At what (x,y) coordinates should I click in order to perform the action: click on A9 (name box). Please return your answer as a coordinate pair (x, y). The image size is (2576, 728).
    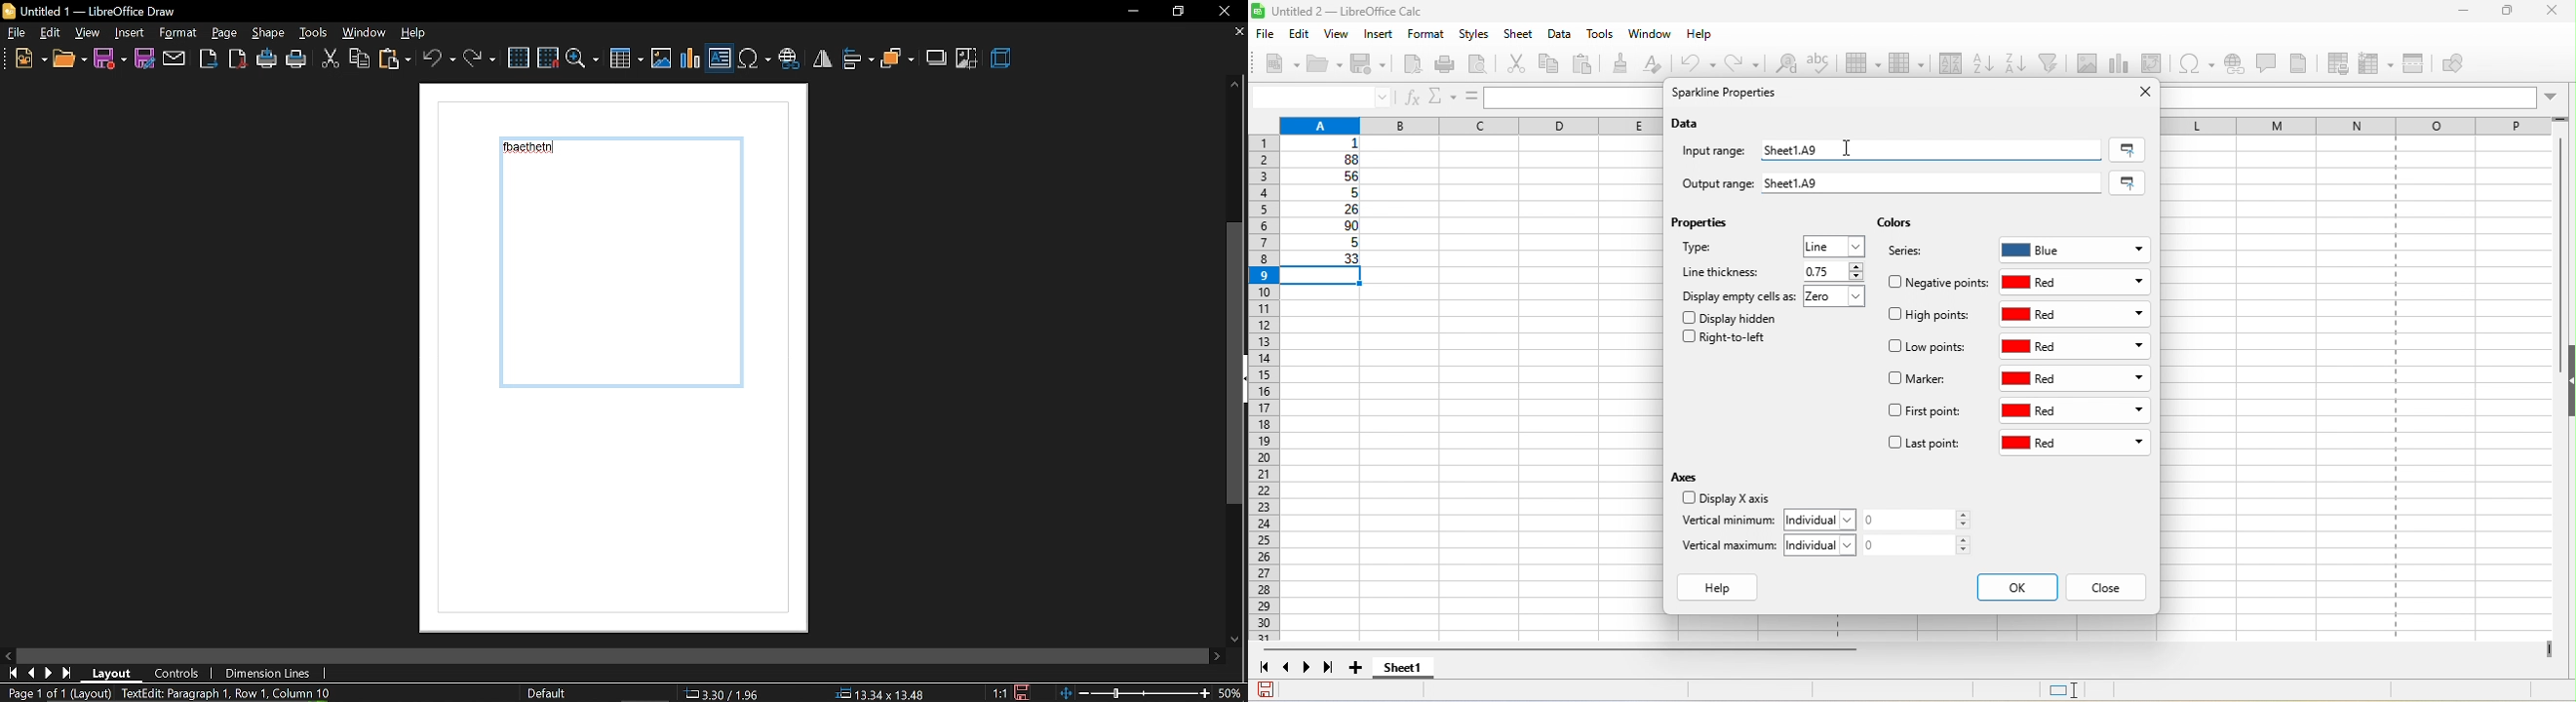
    Looking at the image, I should click on (1321, 96).